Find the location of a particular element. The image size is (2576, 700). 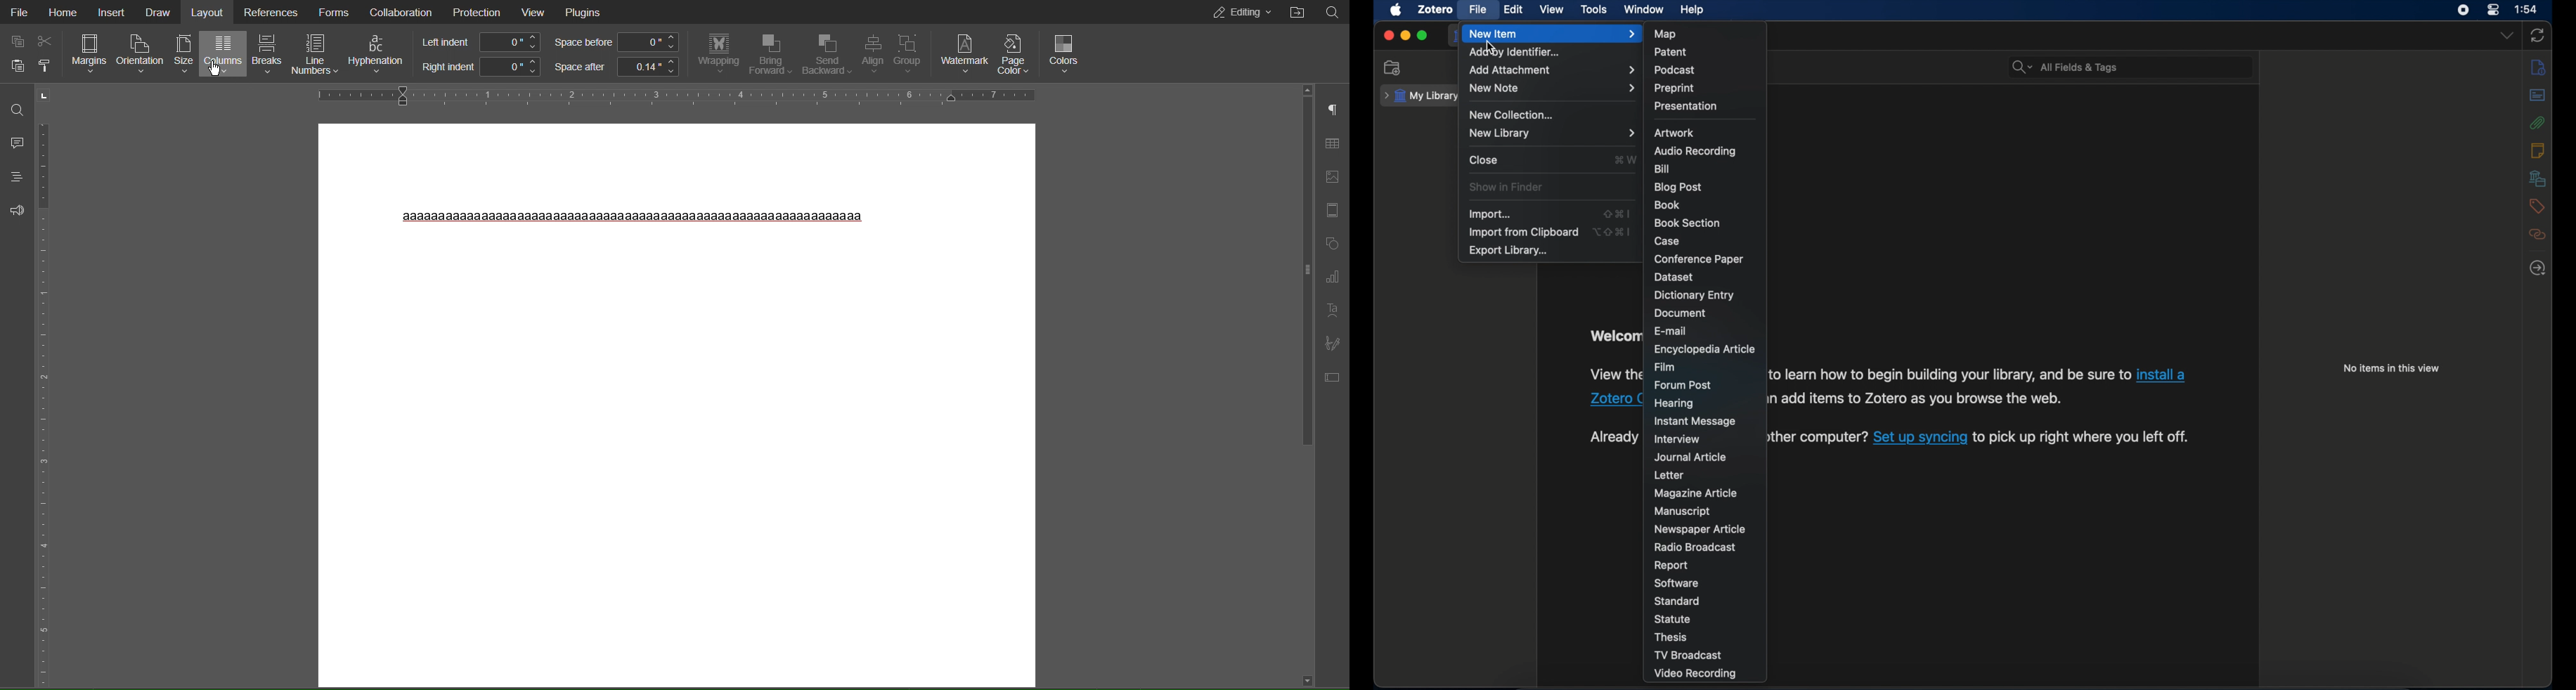

cursor is located at coordinates (1490, 47).